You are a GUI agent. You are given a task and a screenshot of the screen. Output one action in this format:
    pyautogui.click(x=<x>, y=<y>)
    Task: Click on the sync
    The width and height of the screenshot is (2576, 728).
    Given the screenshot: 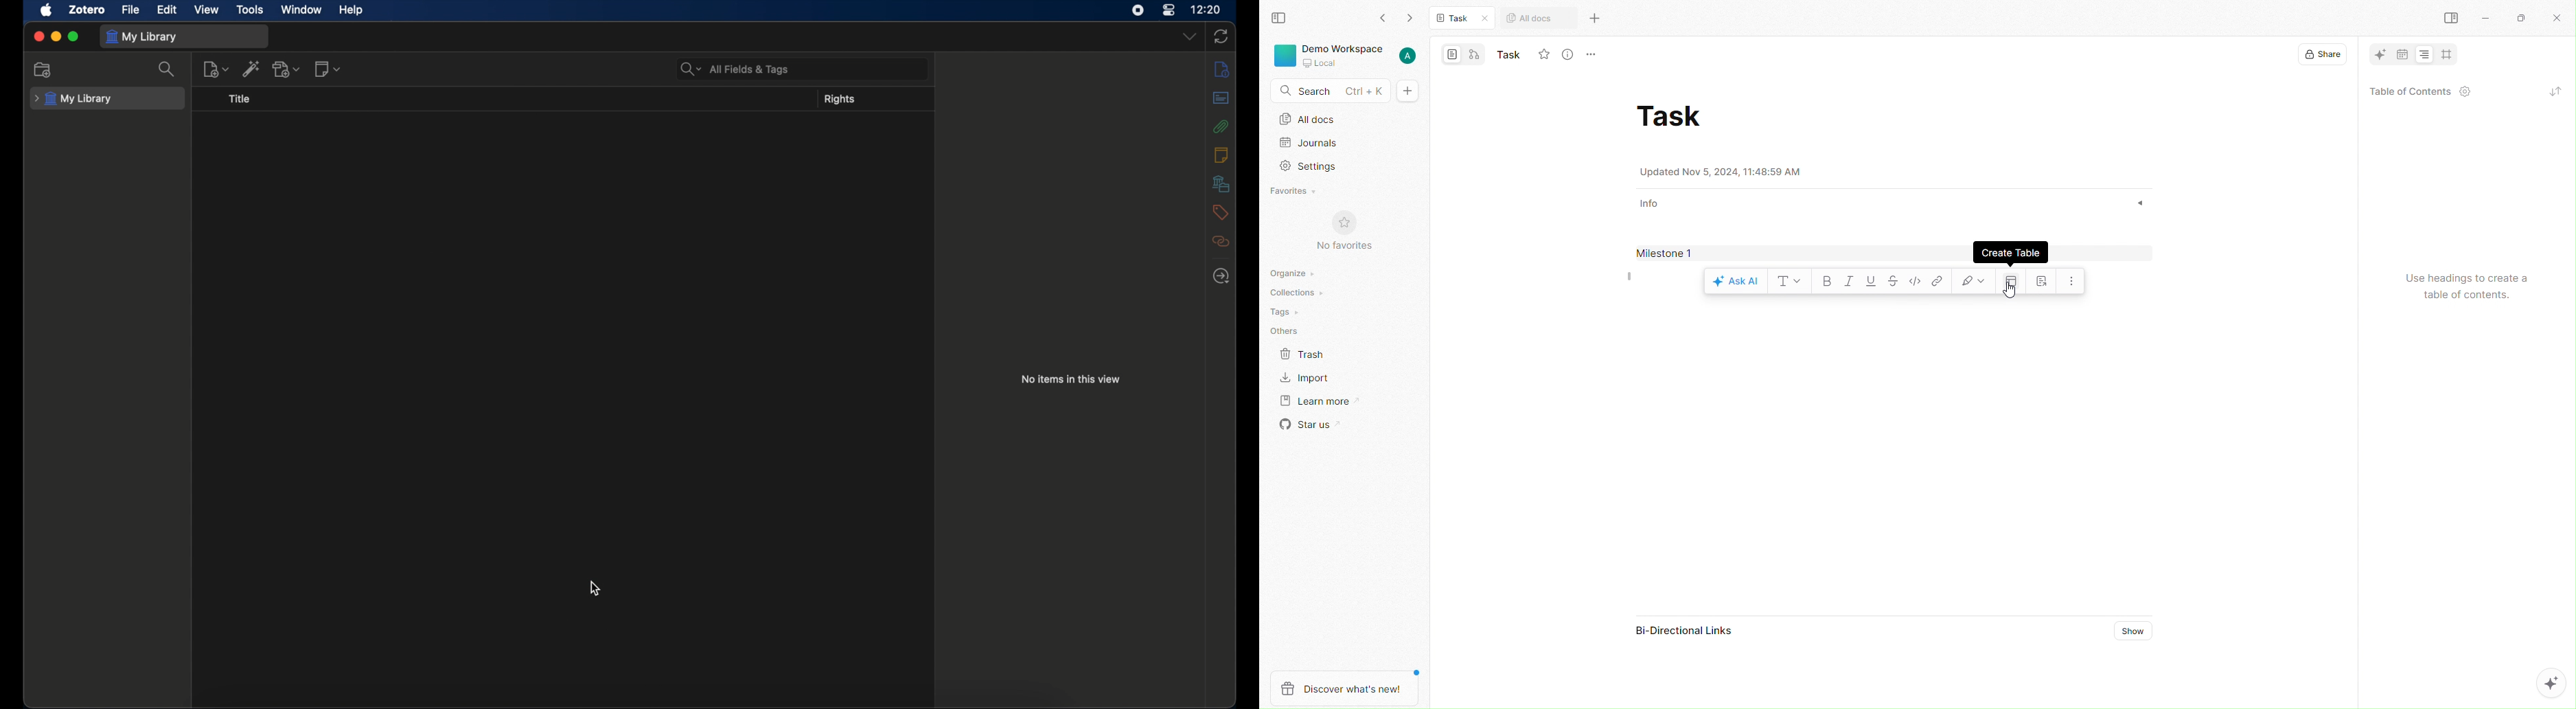 What is the action you would take?
    pyautogui.click(x=1221, y=36)
    